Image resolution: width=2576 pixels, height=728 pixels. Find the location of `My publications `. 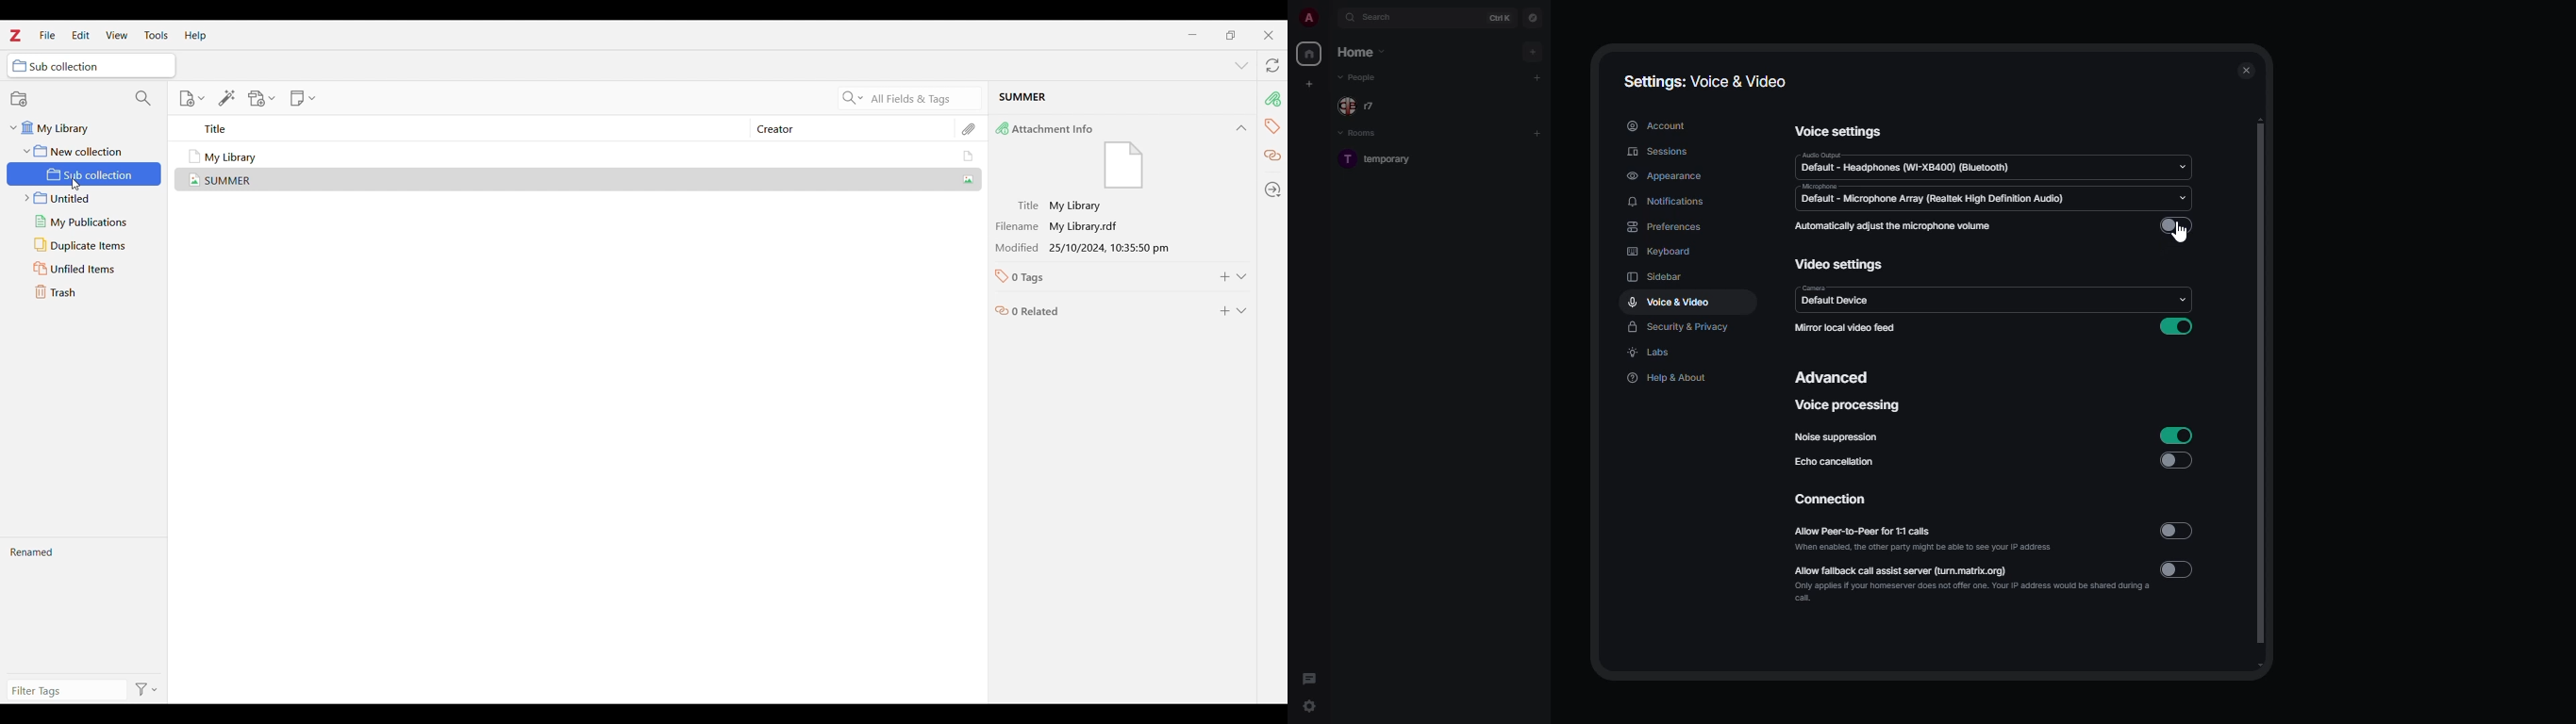

My publications  is located at coordinates (85, 222).